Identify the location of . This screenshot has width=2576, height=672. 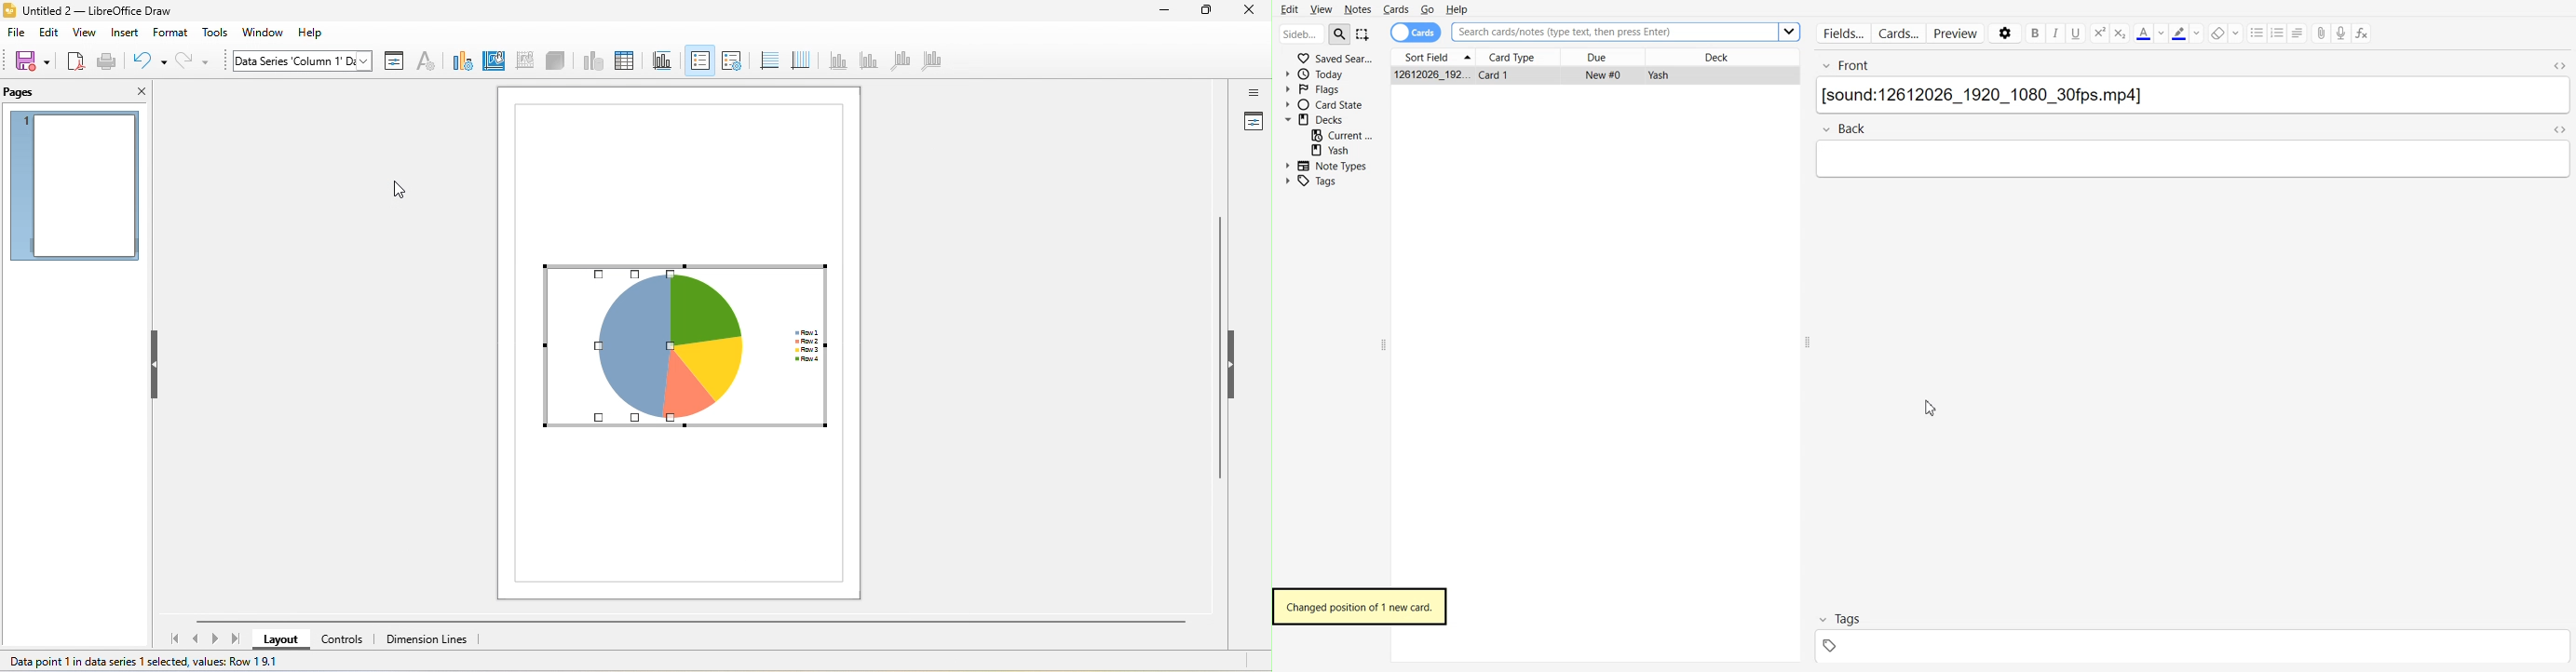
(1790, 32).